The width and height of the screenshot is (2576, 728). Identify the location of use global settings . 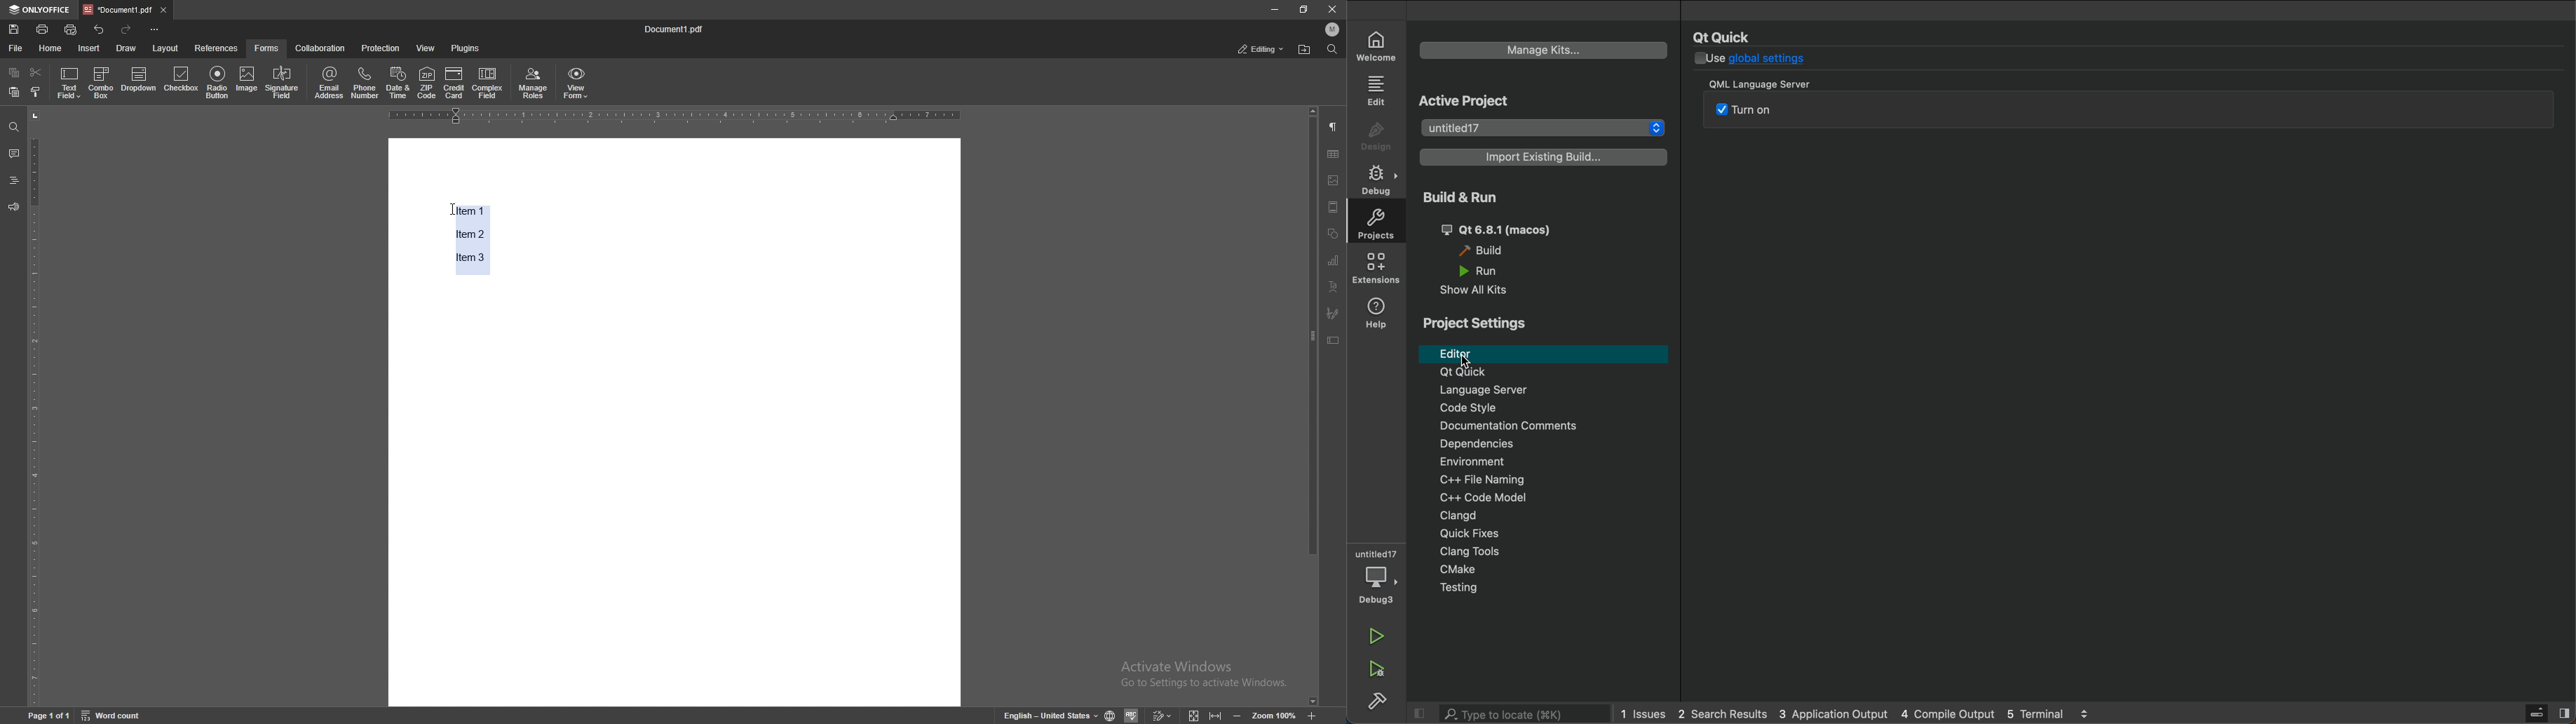
(1757, 57).